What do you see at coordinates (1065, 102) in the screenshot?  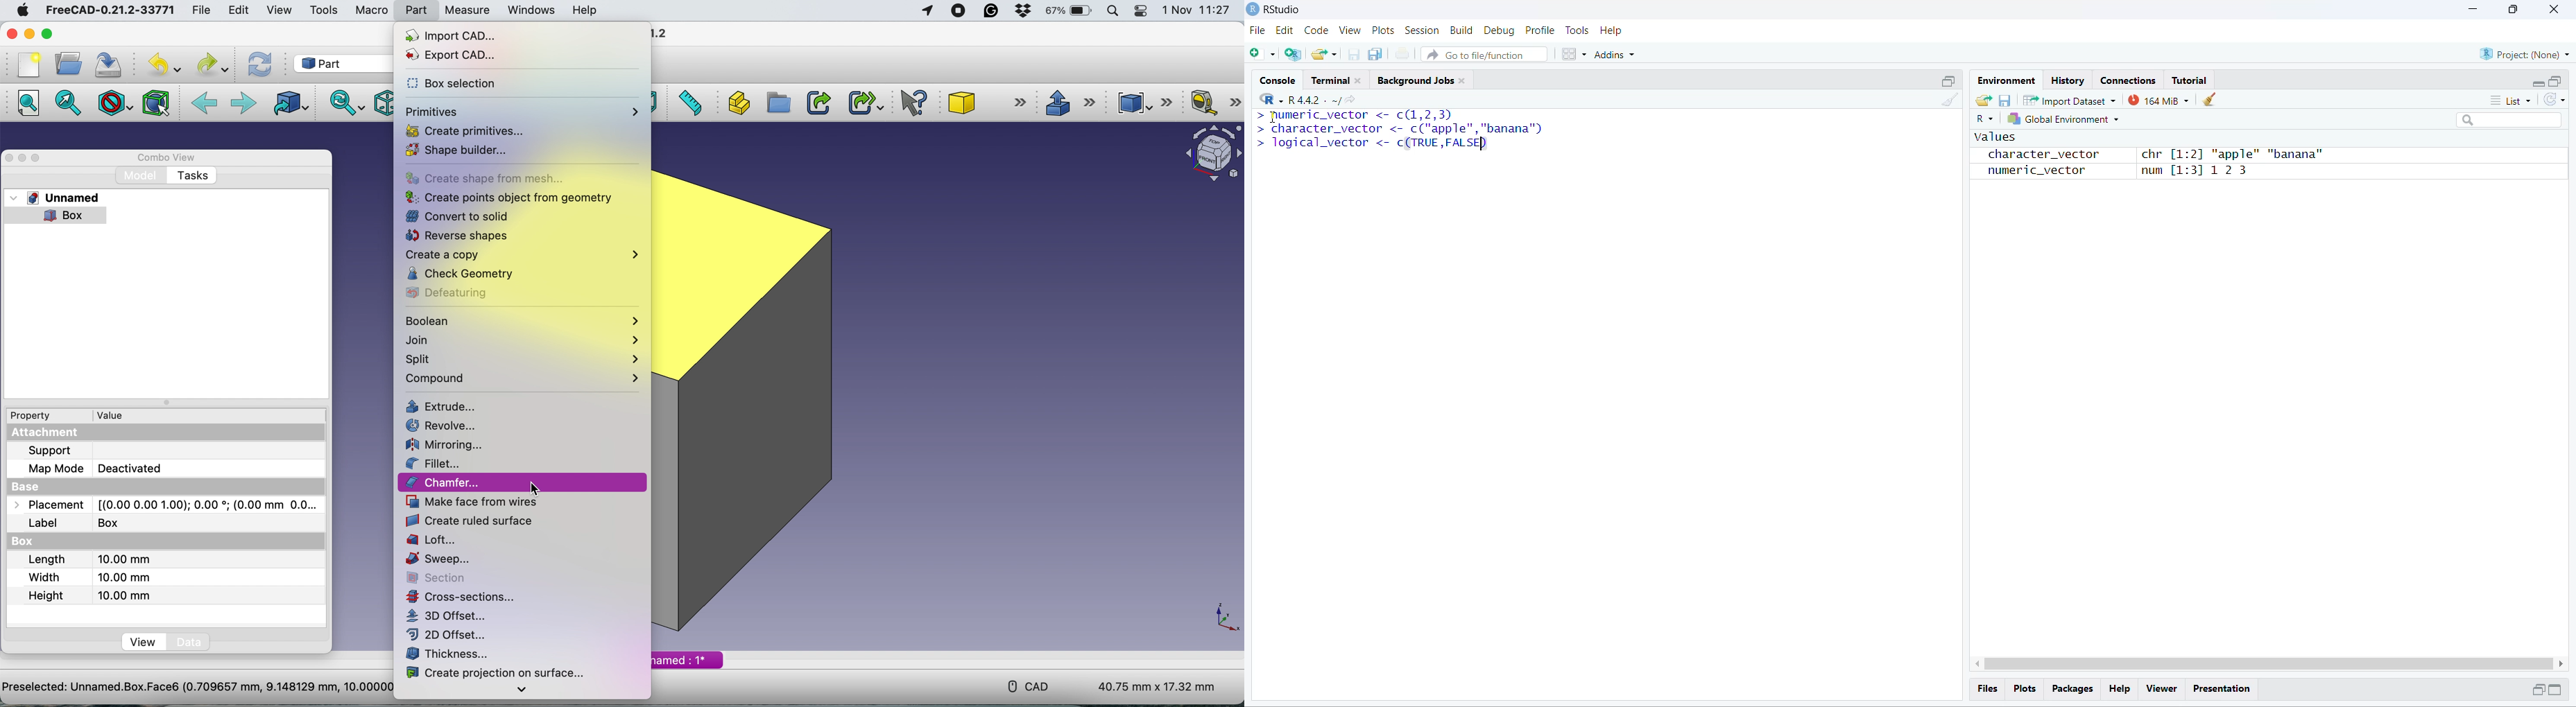 I see `extrude` at bounding box center [1065, 102].